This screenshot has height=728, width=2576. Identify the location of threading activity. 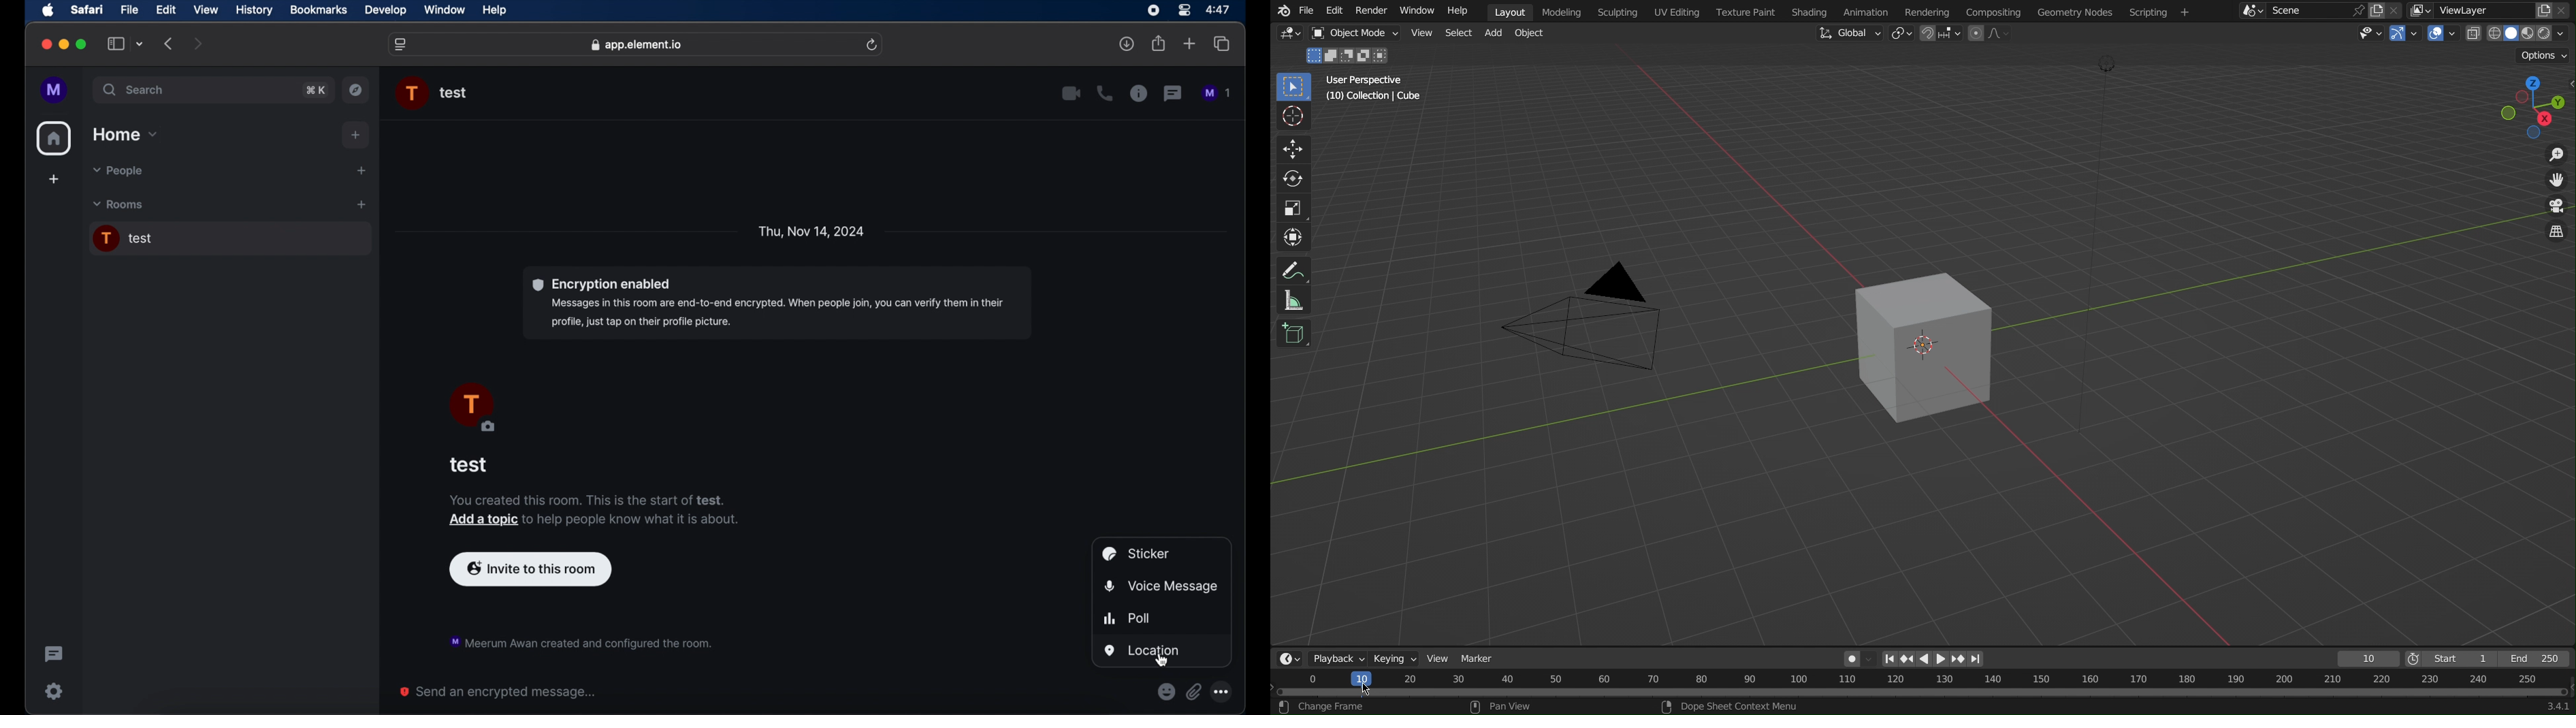
(53, 654).